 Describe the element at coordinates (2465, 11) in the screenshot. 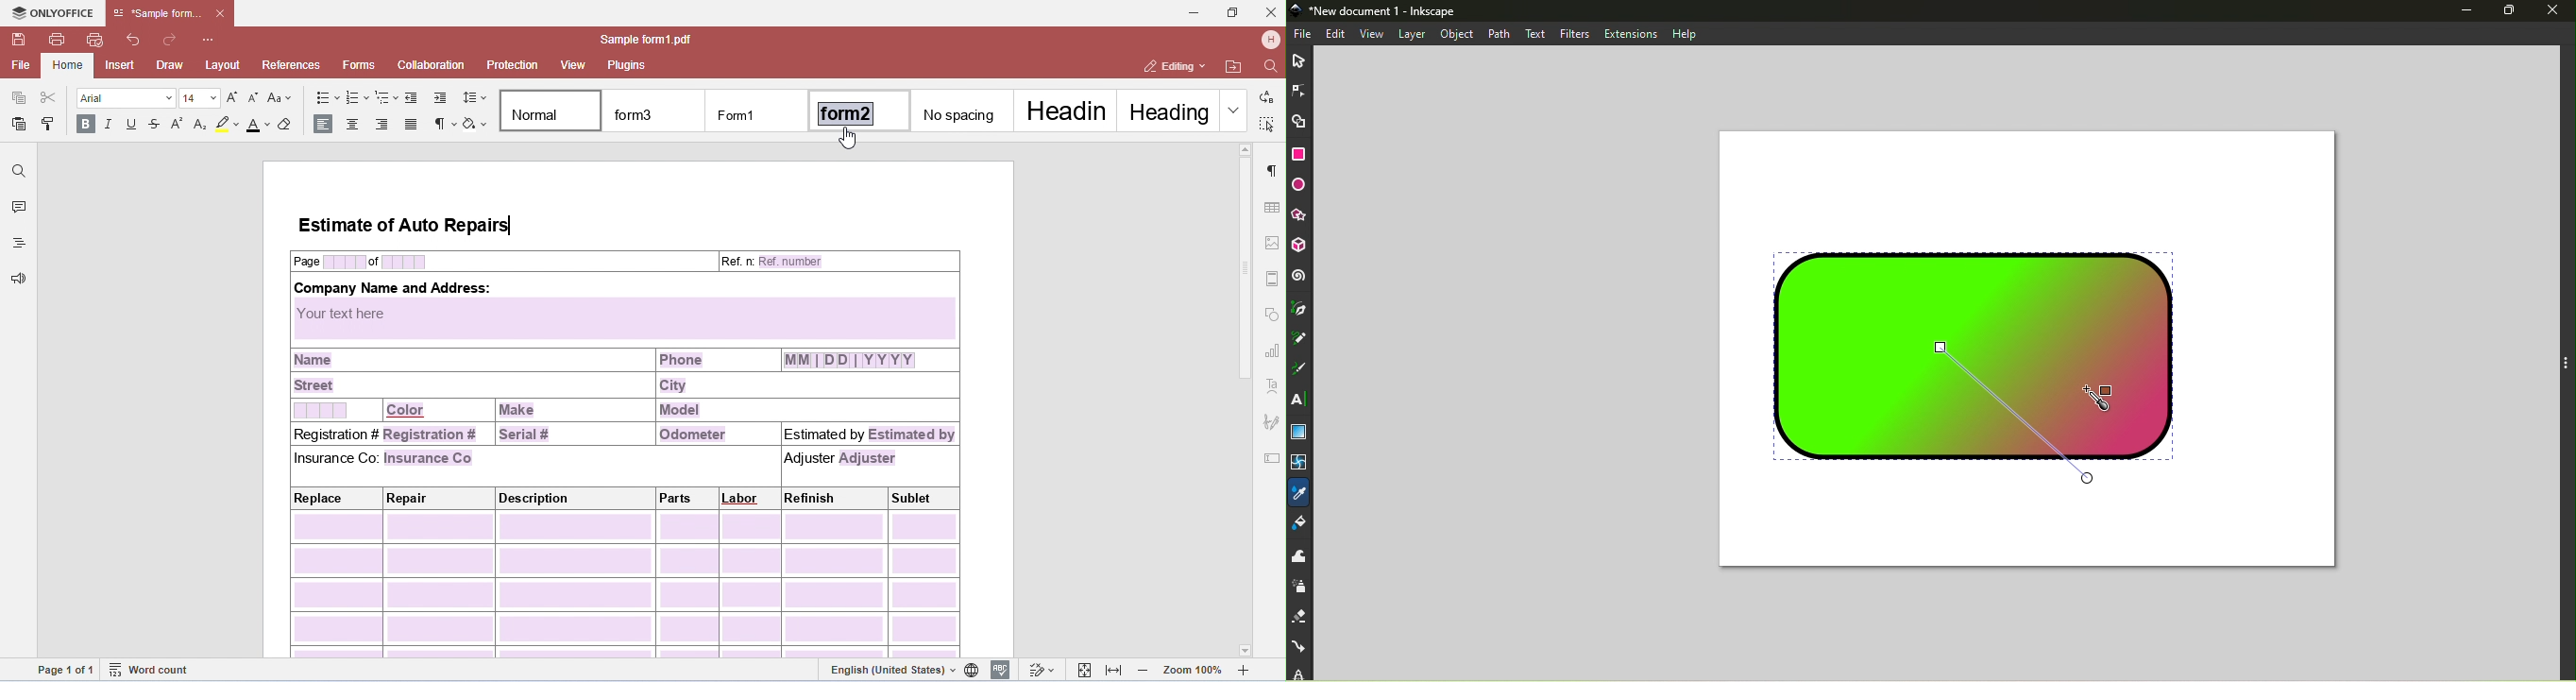

I see `Minimize` at that location.